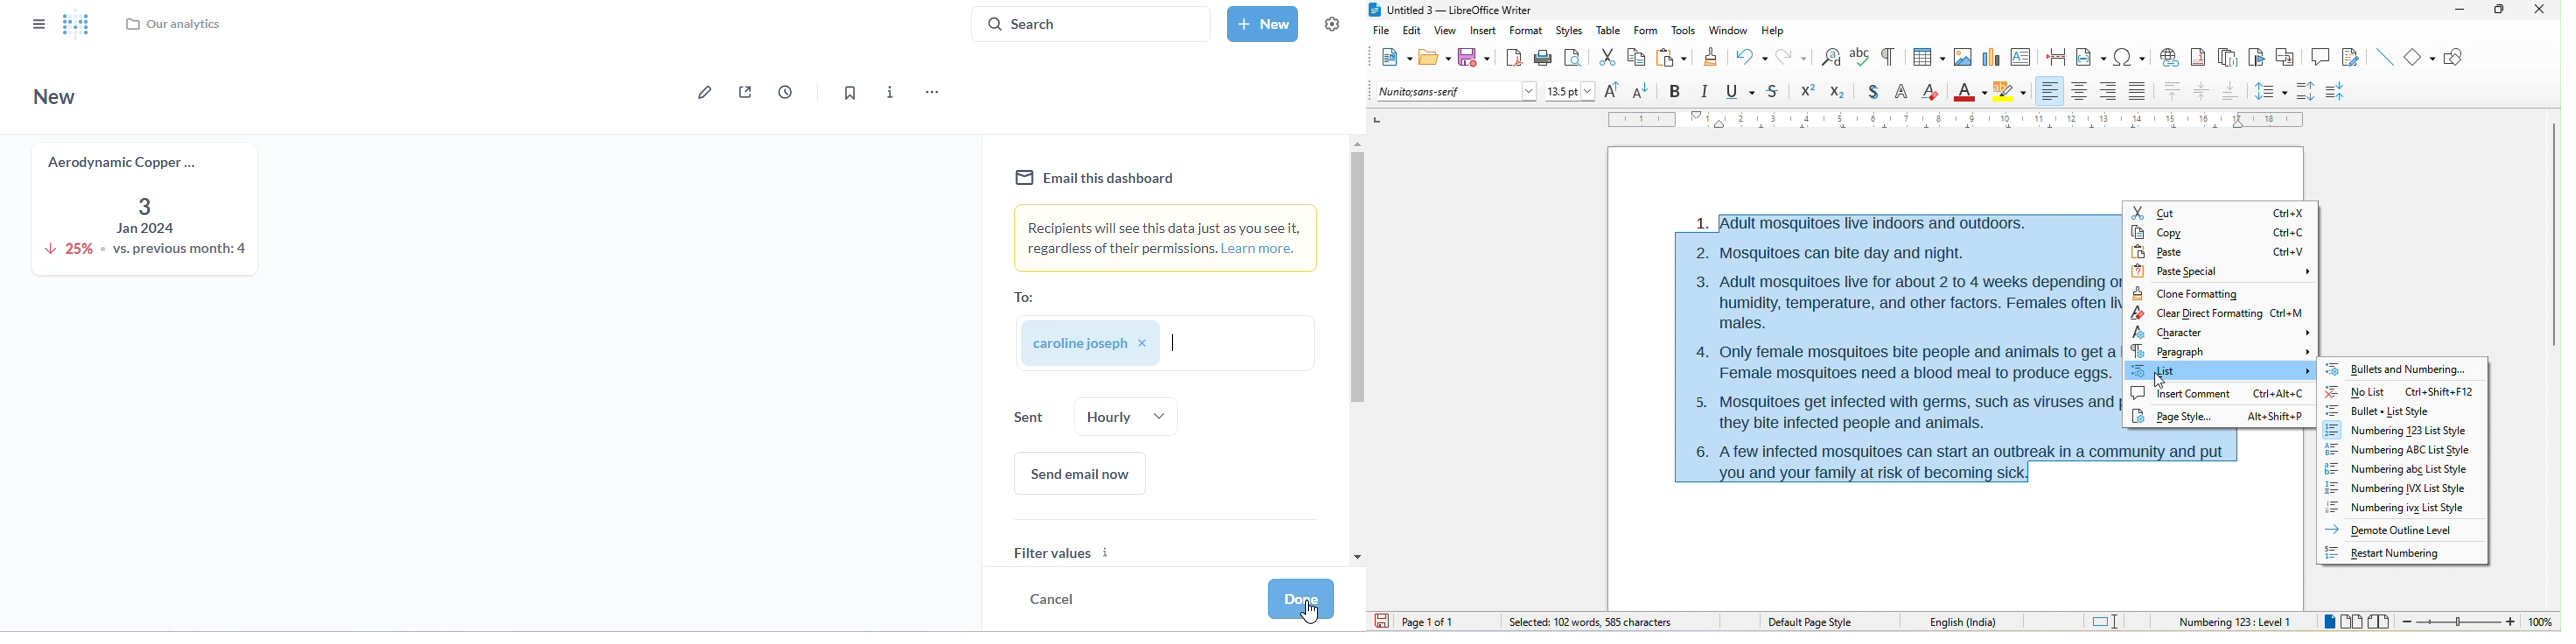 This screenshot has height=644, width=2576. What do you see at coordinates (2409, 469) in the screenshot?
I see `numbering abc list style` at bounding box center [2409, 469].